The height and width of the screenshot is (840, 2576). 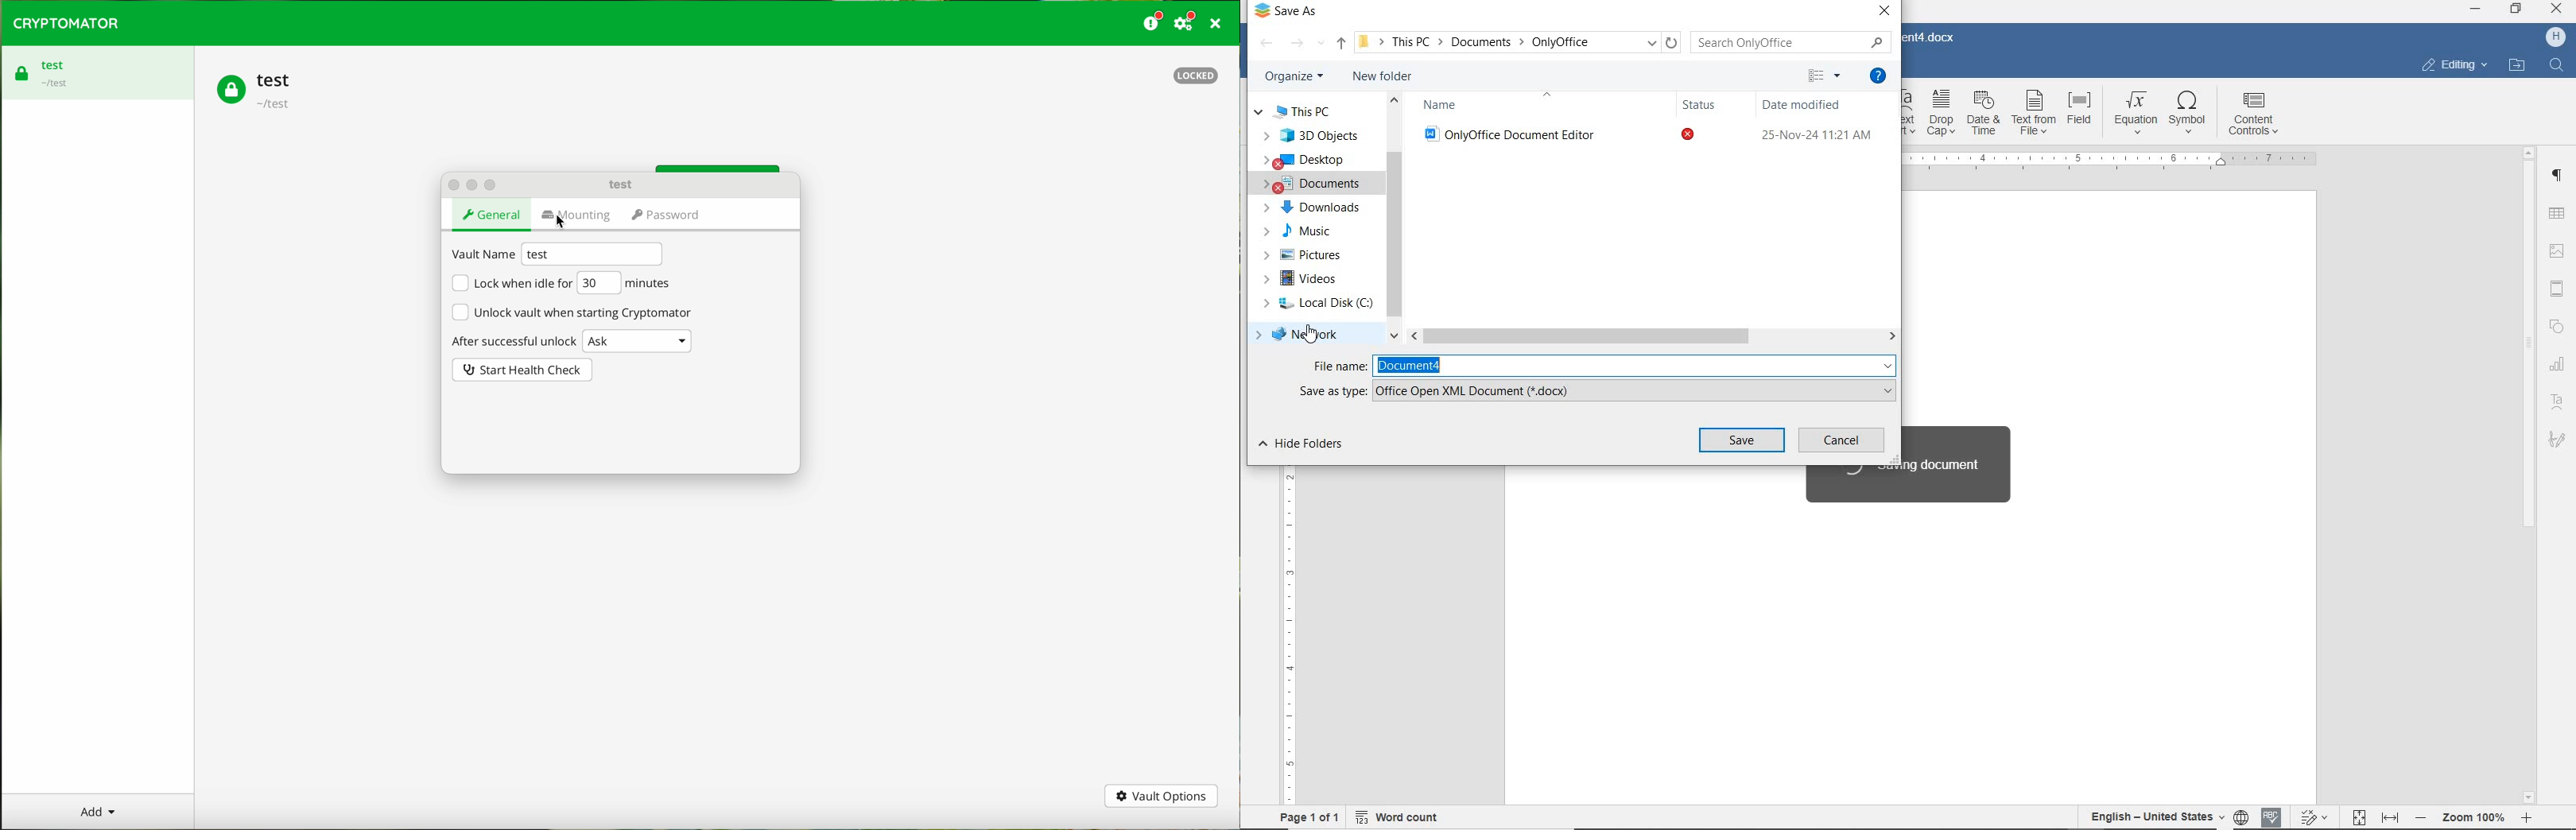 What do you see at coordinates (1845, 442) in the screenshot?
I see `cancel` at bounding box center [1845, 442].